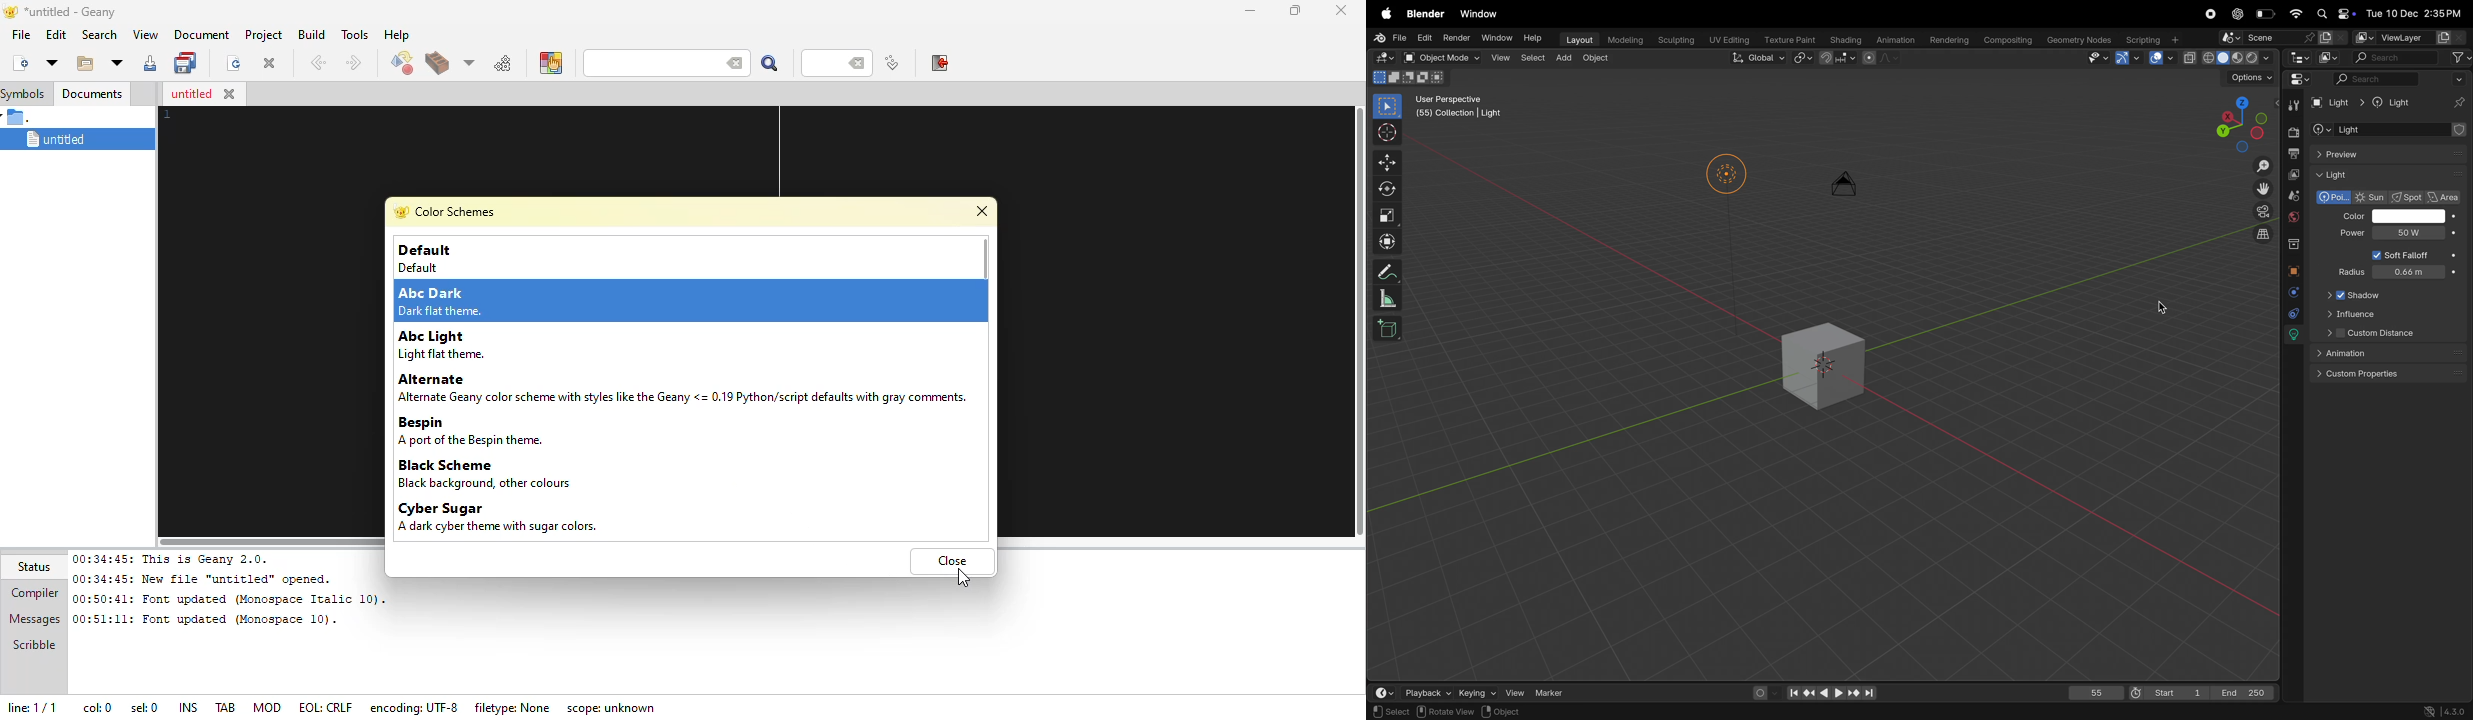  I want to click on Lights, so click(1727, 177).